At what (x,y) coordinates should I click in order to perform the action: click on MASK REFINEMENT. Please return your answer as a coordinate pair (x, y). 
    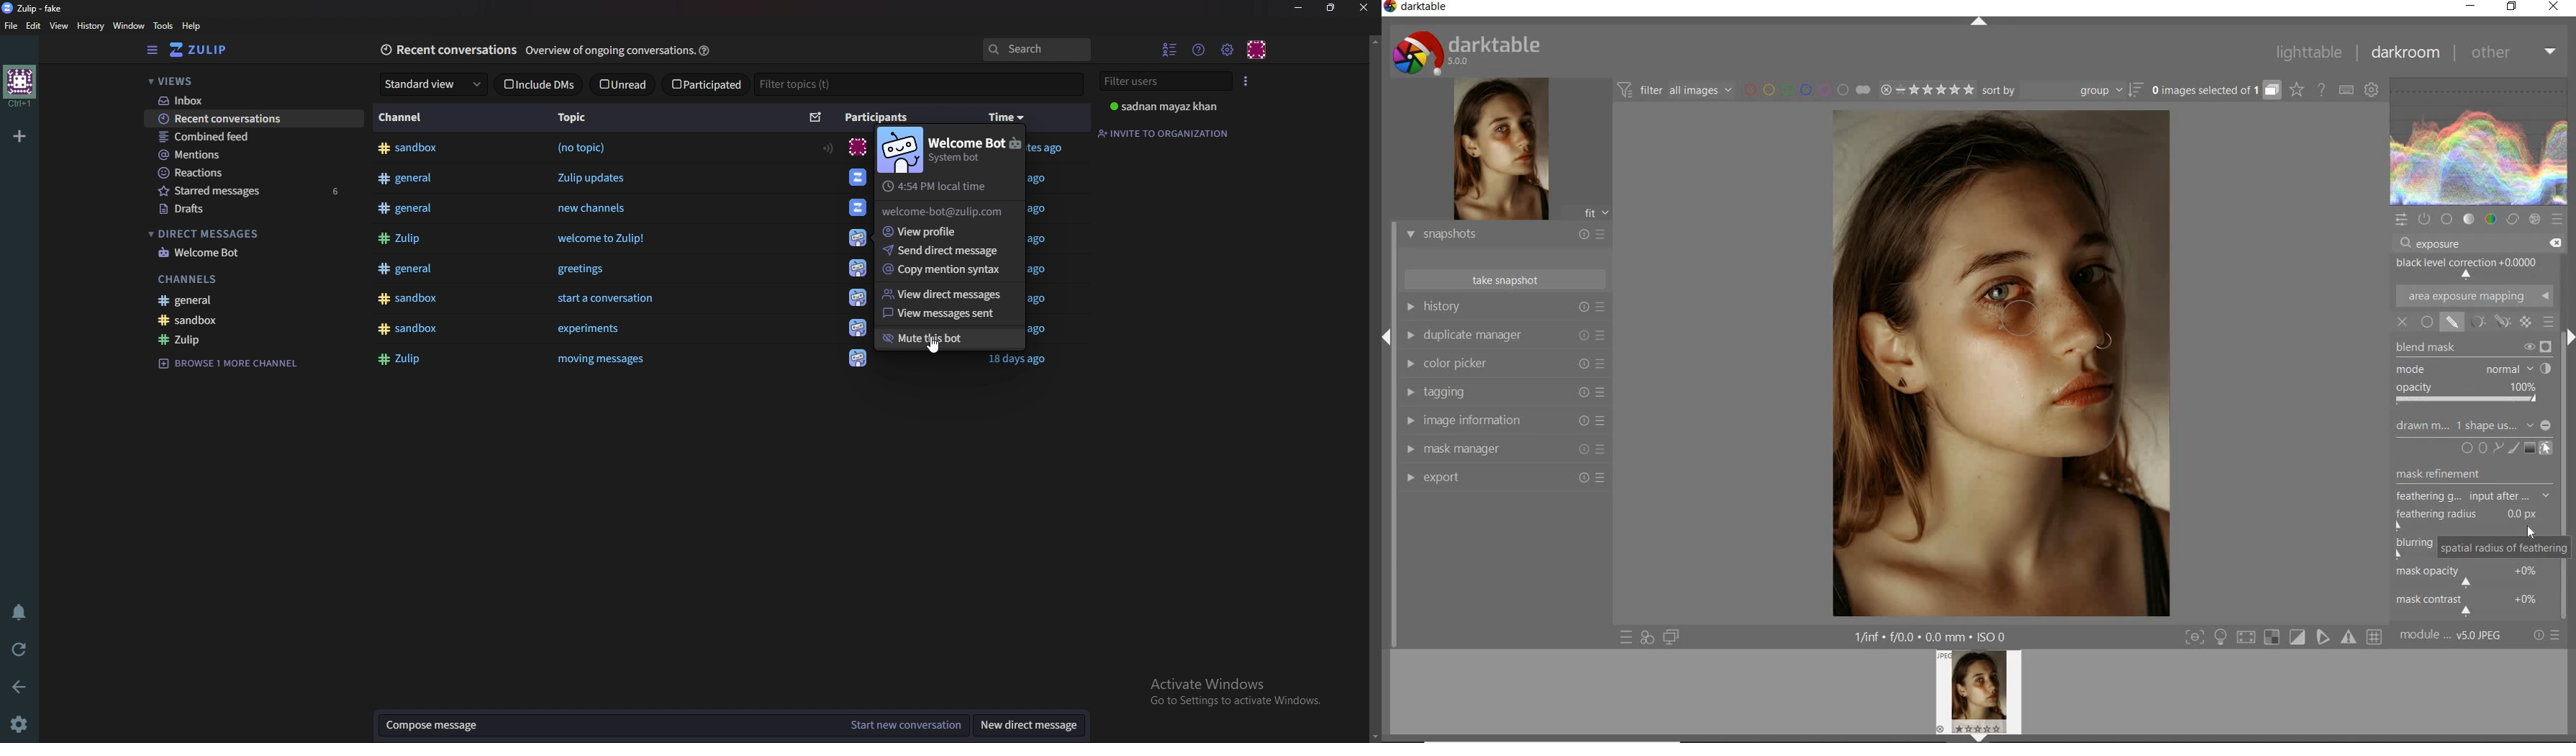
    Looking at the image, I should click on (2454, 475).